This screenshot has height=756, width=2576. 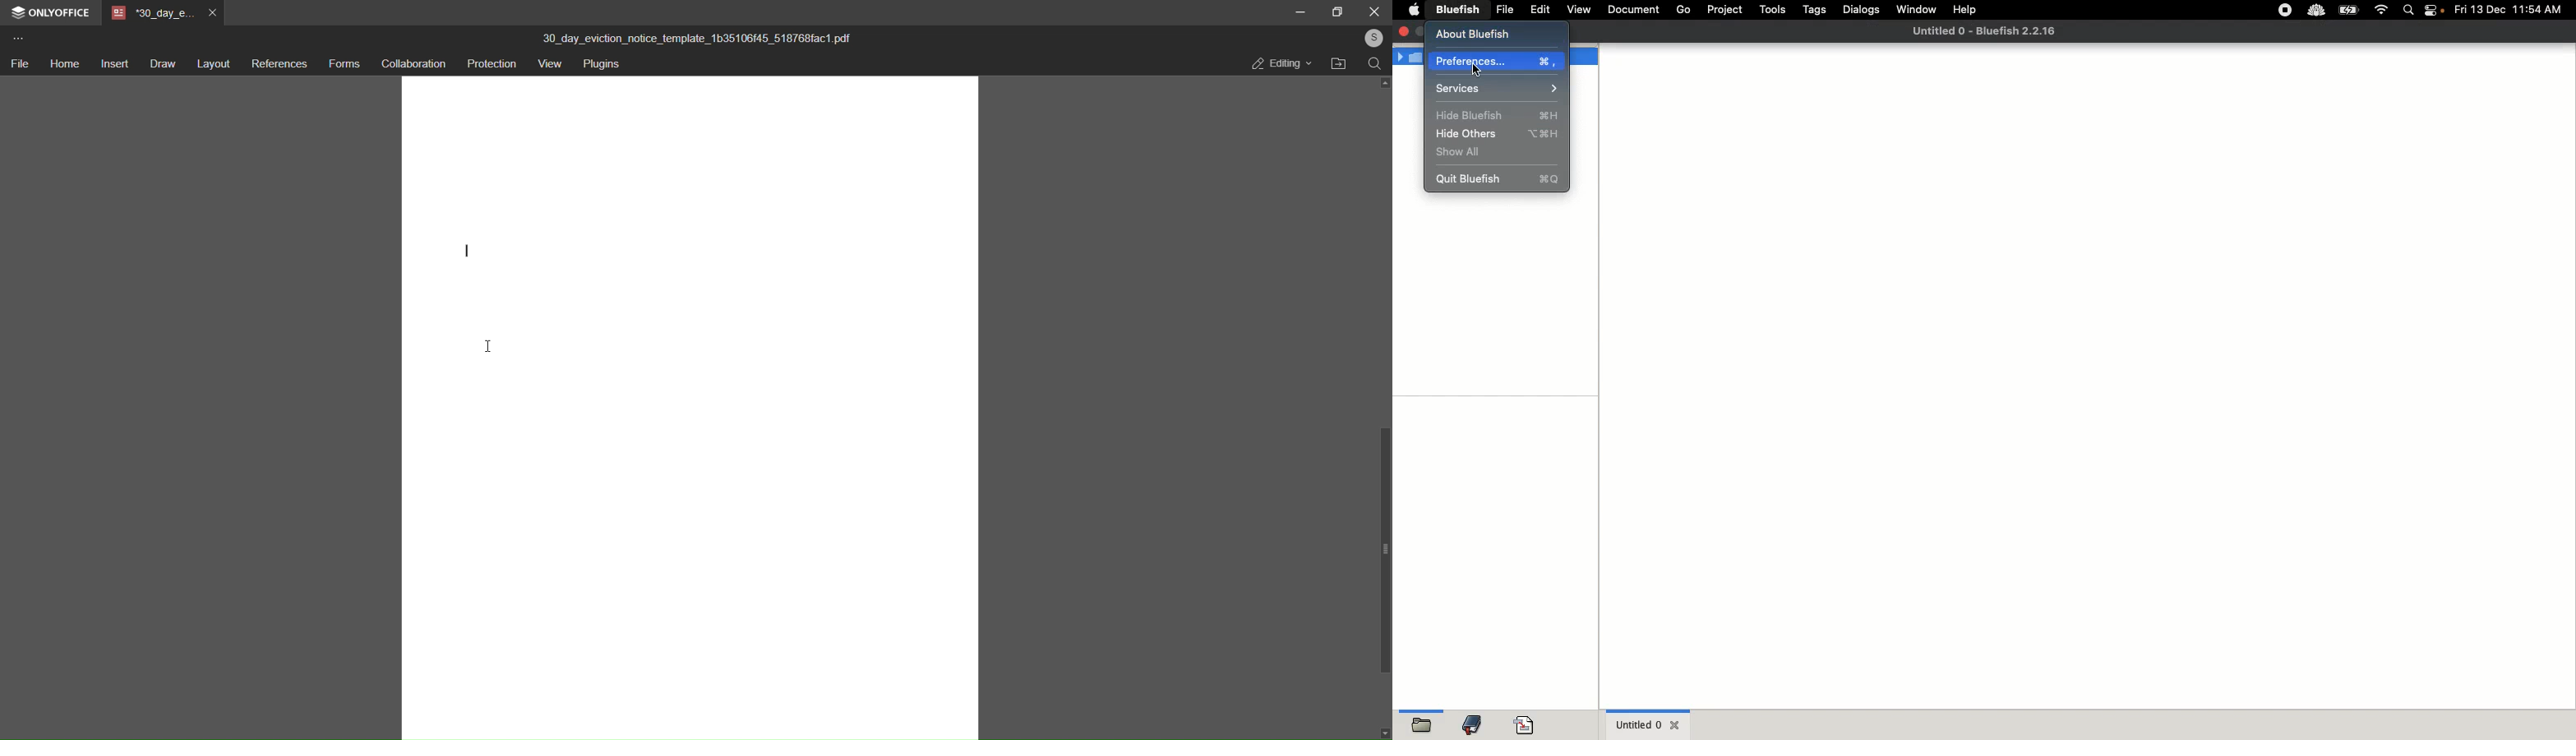 What do you see at coordinates (1505, 9) in the screenshot?
I see `File` at bounding box center [1505, 9].